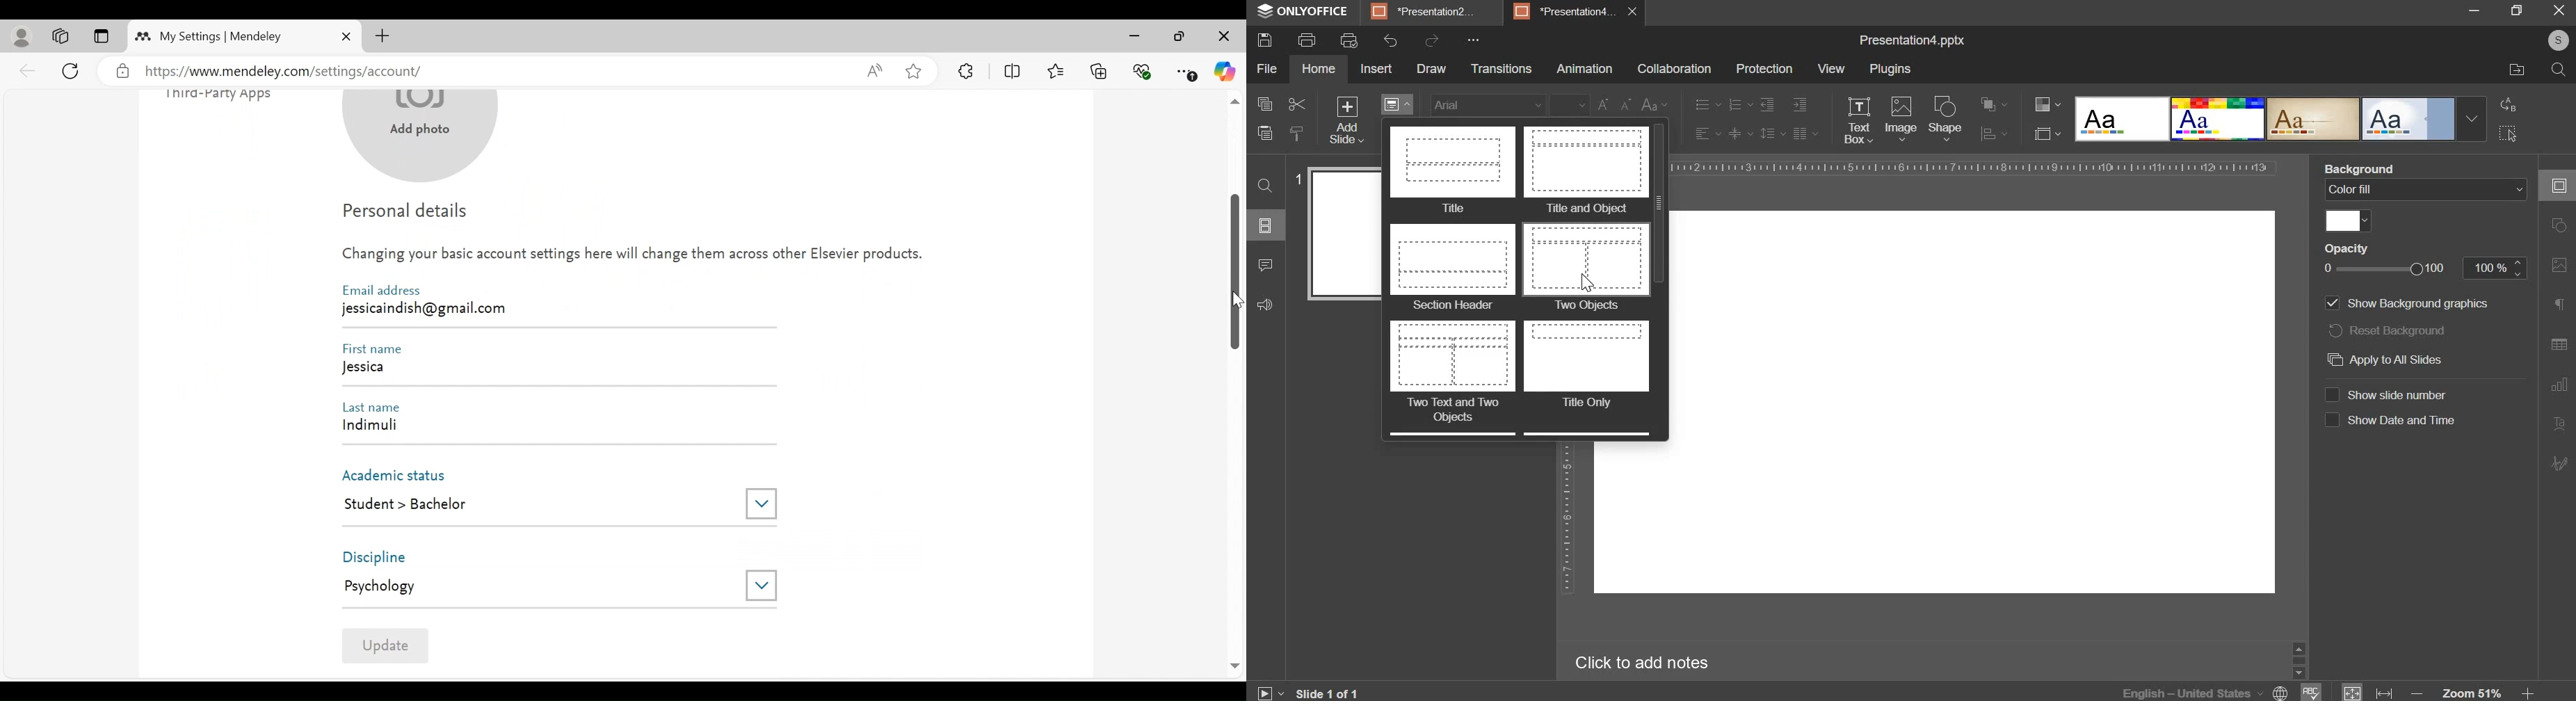  Describe the element at coordinates (1910, 41) in the screenshot. I see `Presentation4.pptx` at that location.